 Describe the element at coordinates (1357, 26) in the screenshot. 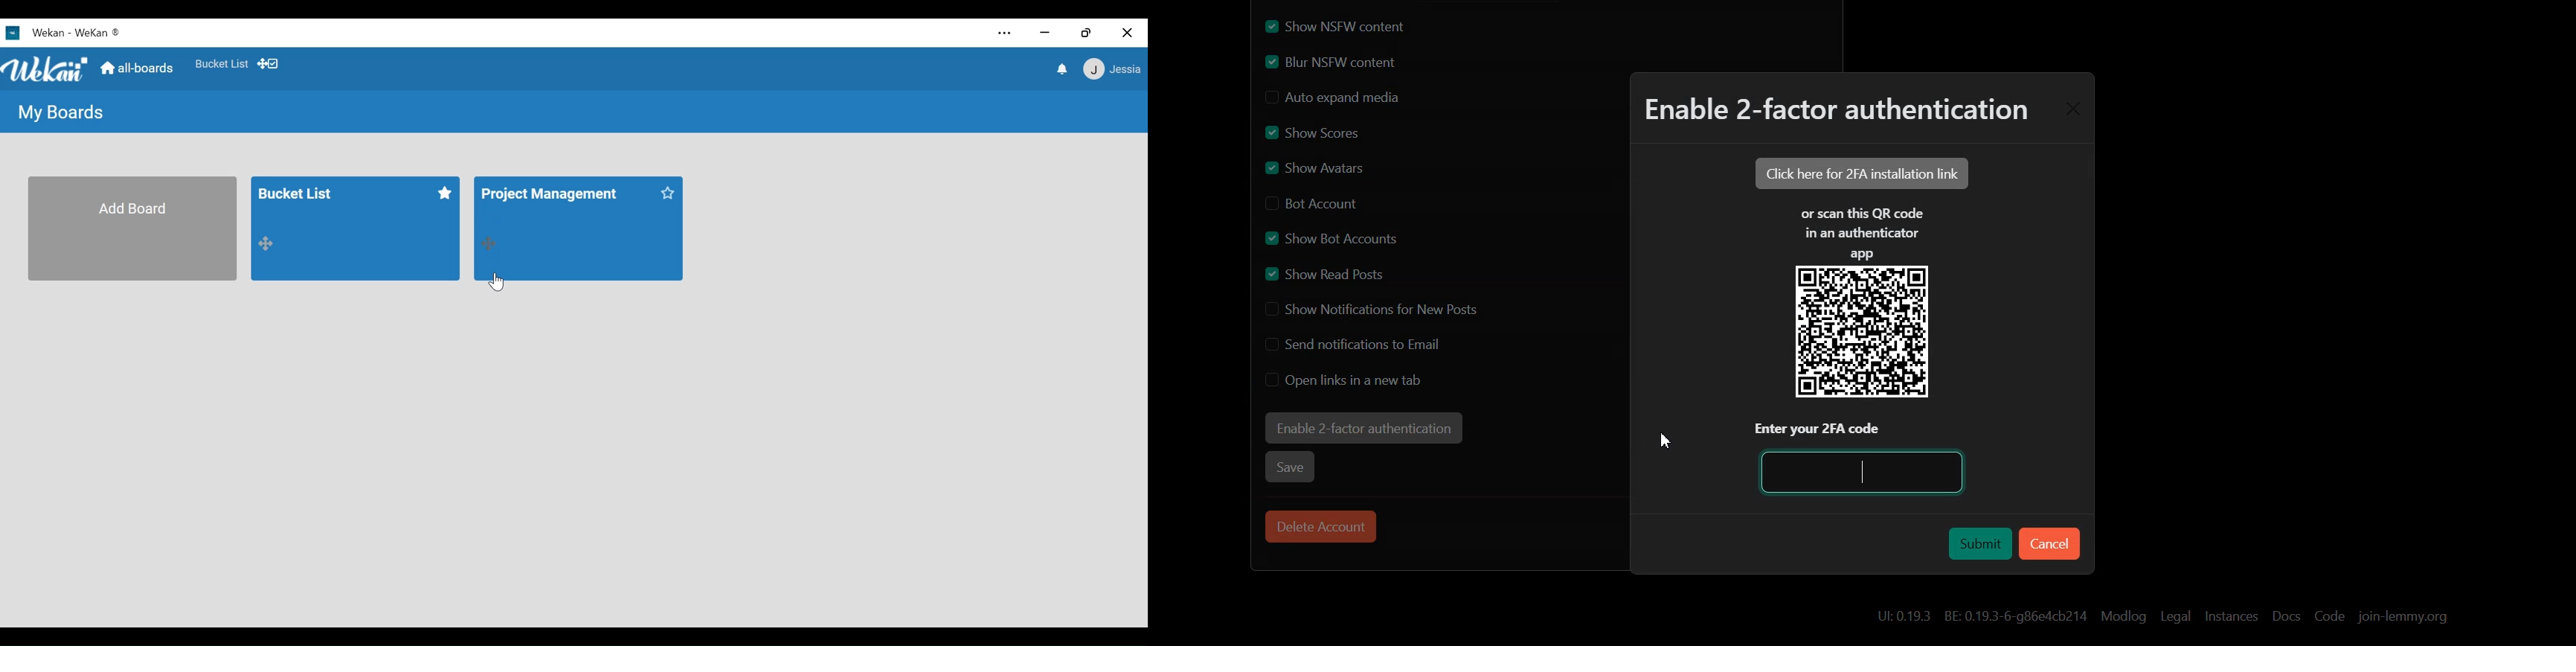

I see `Enable Show NSFW content` at that location.